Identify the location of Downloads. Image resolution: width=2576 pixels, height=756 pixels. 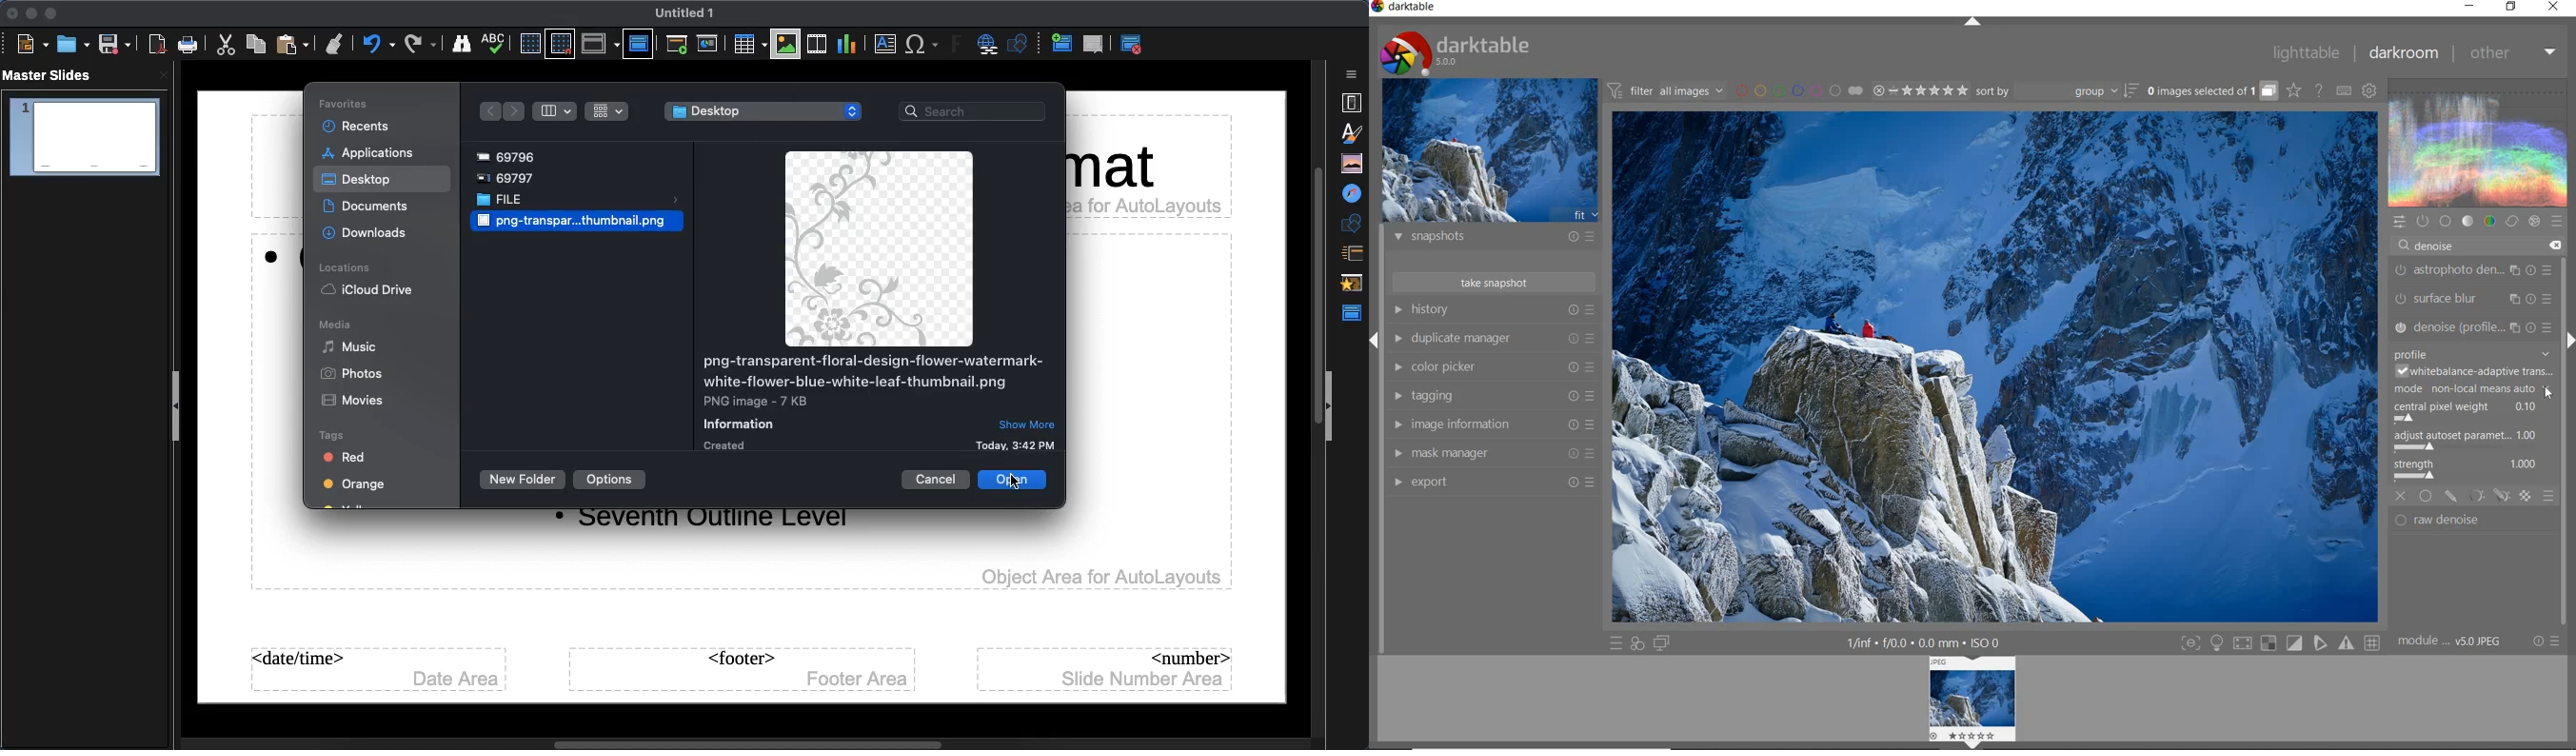
(367, 232).